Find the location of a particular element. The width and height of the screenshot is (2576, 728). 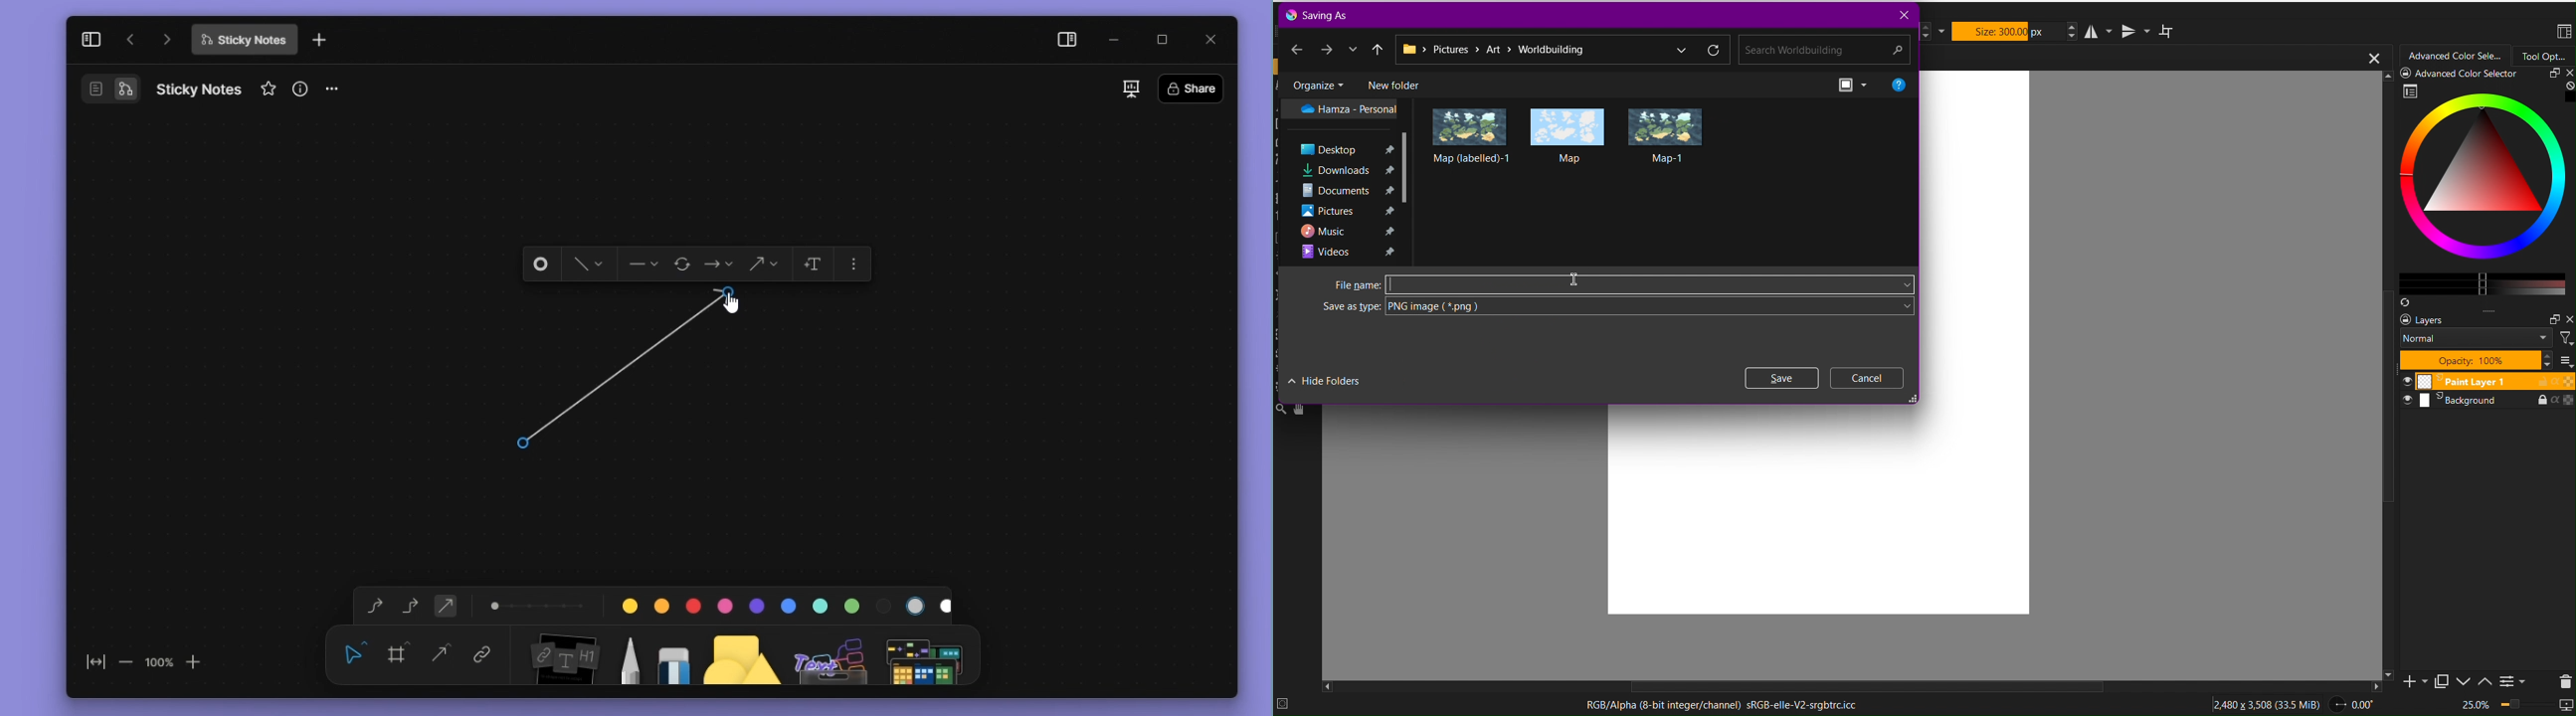

Organize is located at coordinates (1317, 84).